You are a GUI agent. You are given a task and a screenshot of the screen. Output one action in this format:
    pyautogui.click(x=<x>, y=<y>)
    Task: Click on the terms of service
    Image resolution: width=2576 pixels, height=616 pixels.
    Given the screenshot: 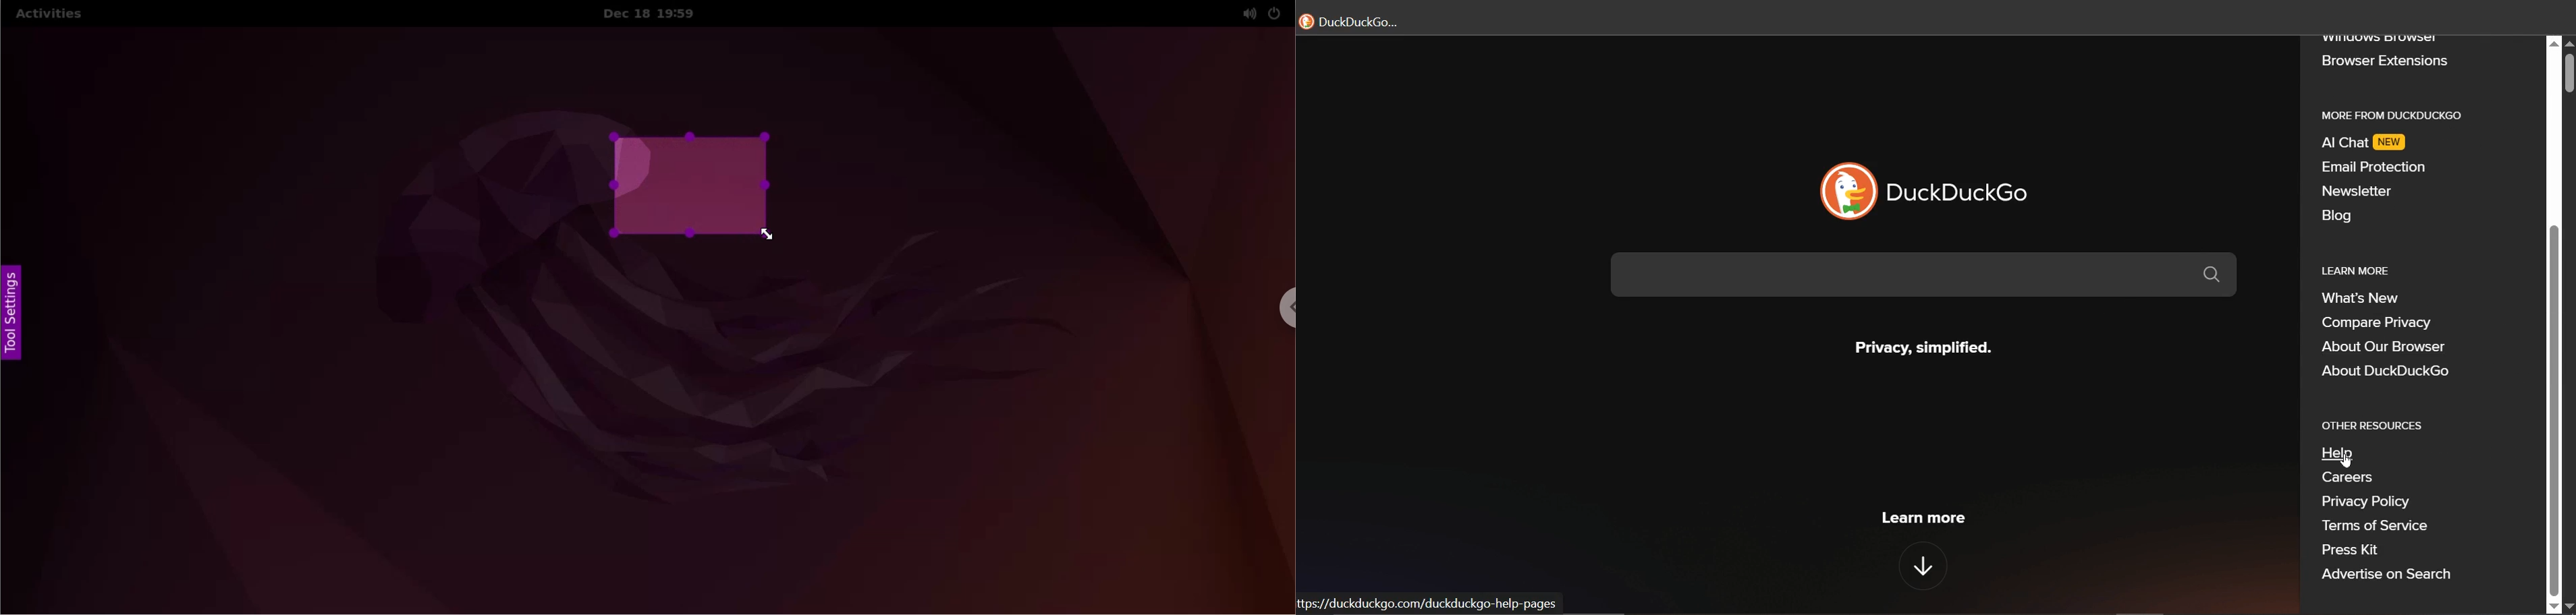 What is the action you would take?
    pyautogui.click(x=2392, y=527)
    